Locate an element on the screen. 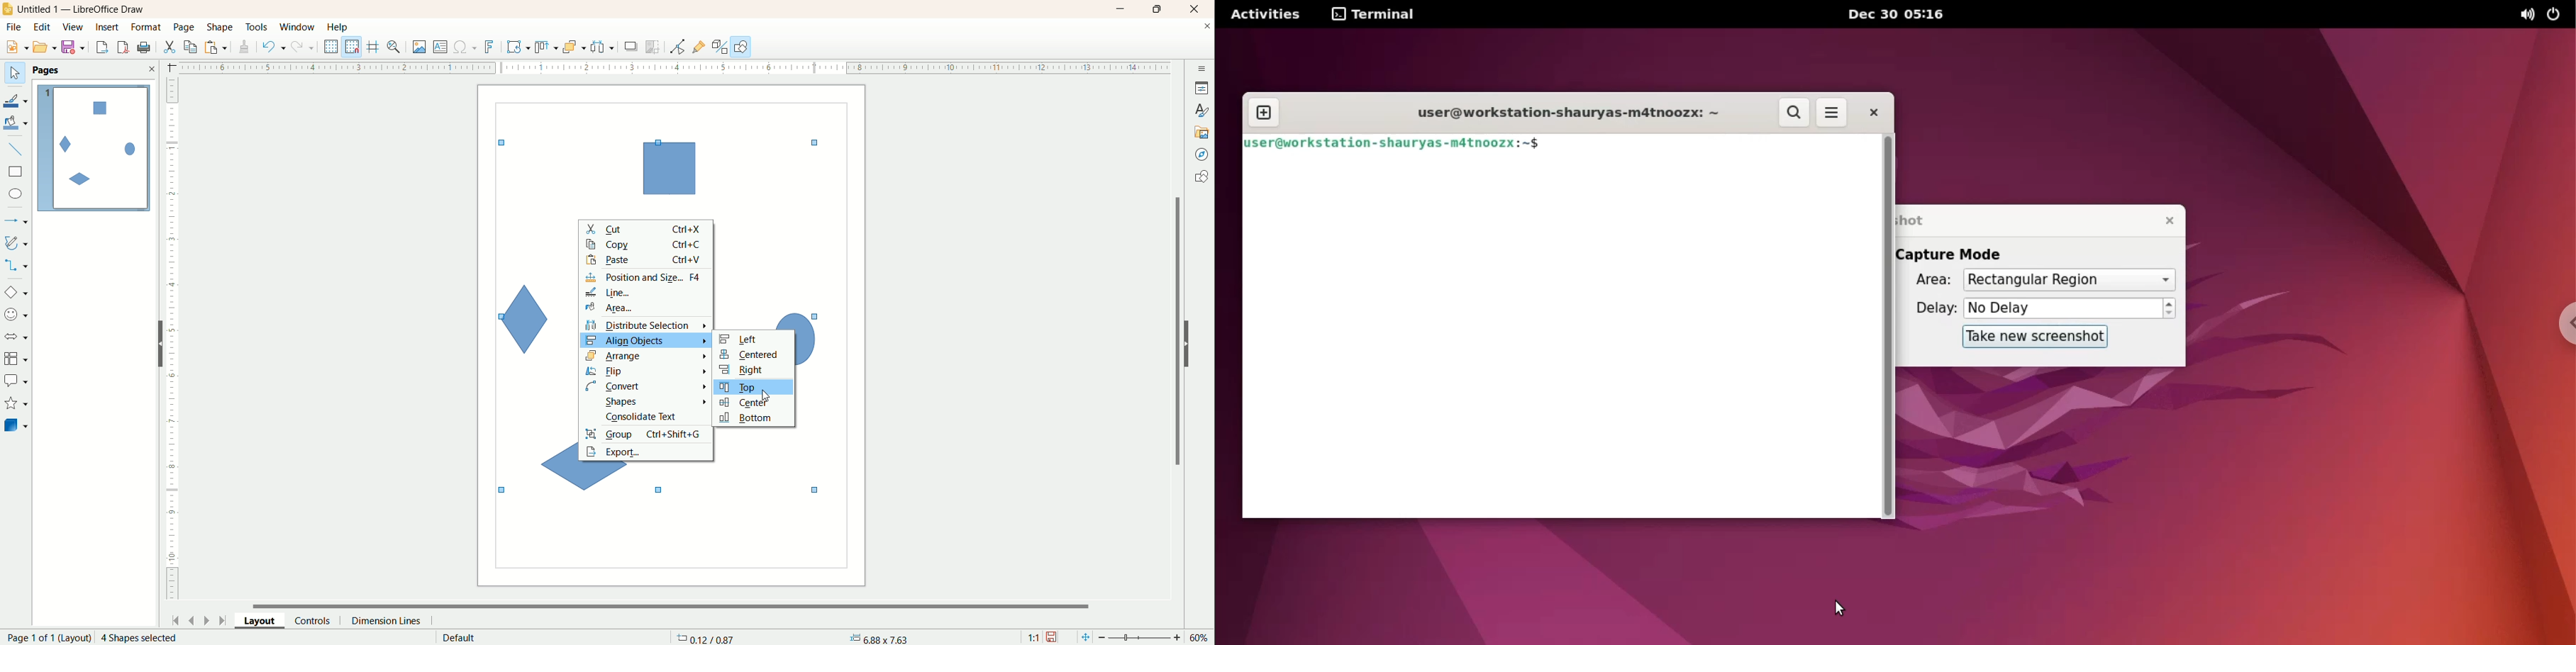  window is located at coordinates (301, 28).